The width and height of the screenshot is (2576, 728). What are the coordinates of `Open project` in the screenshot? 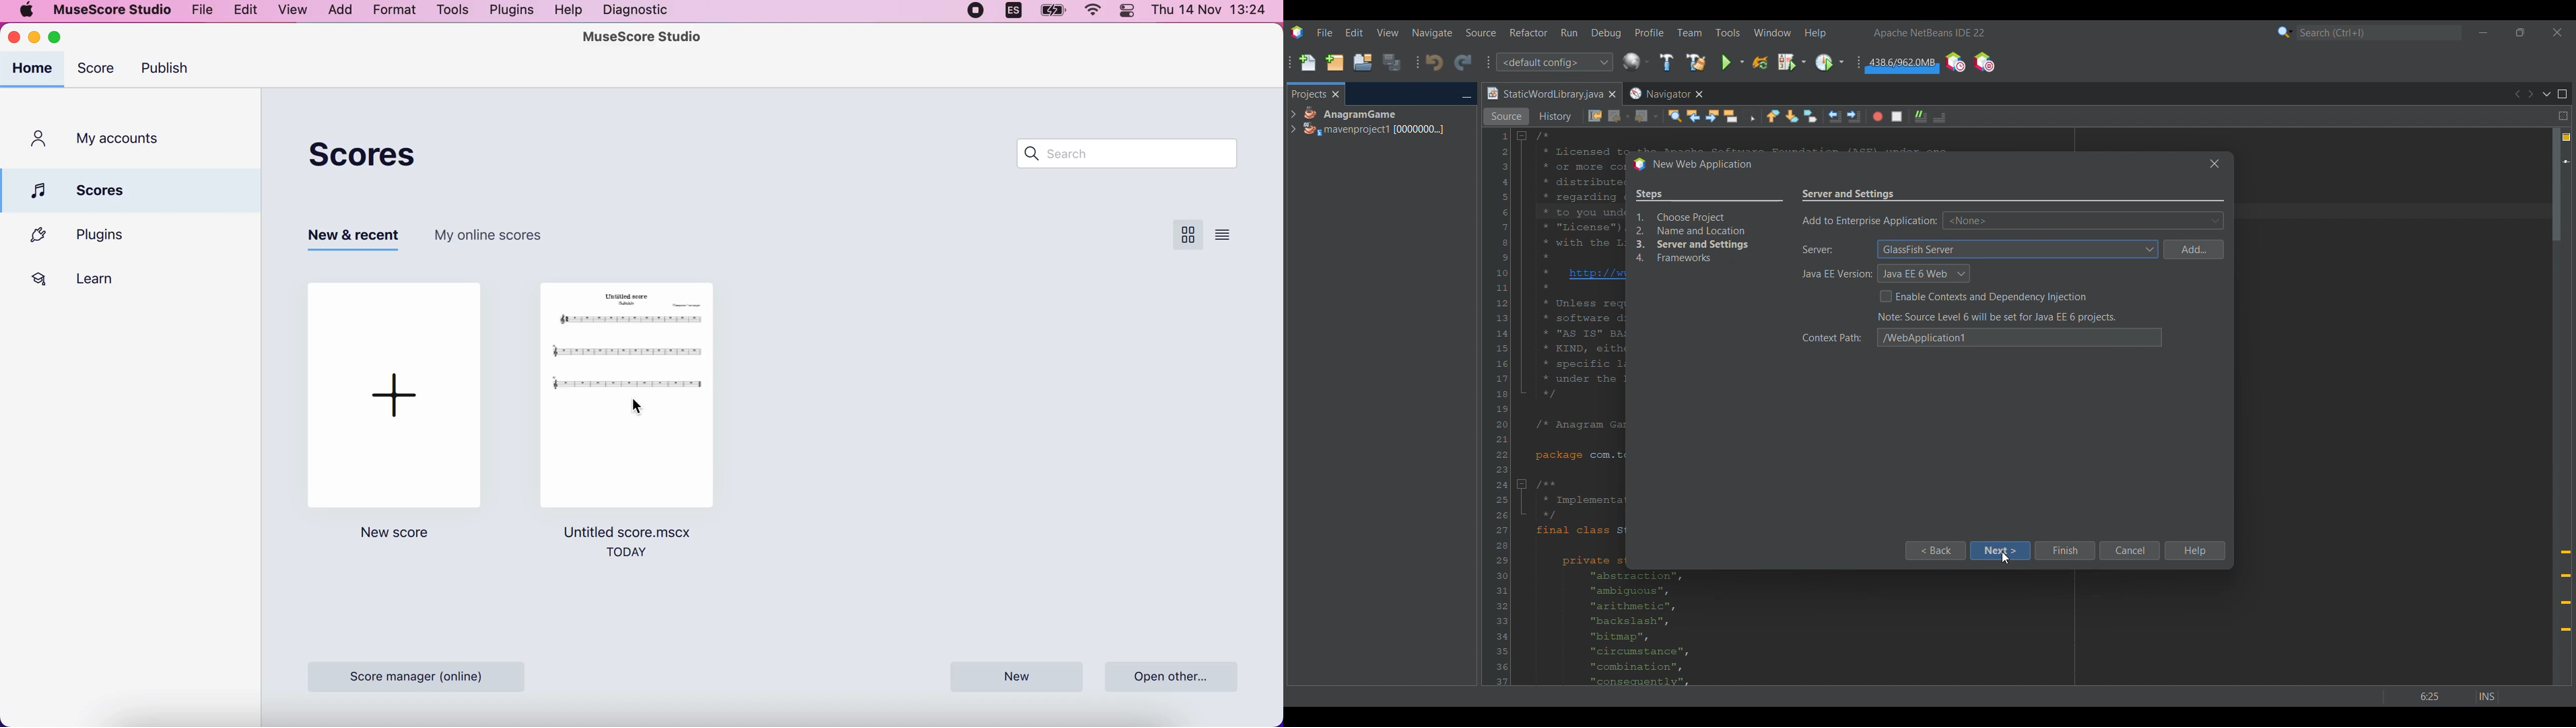 It's located at (1363, 62).